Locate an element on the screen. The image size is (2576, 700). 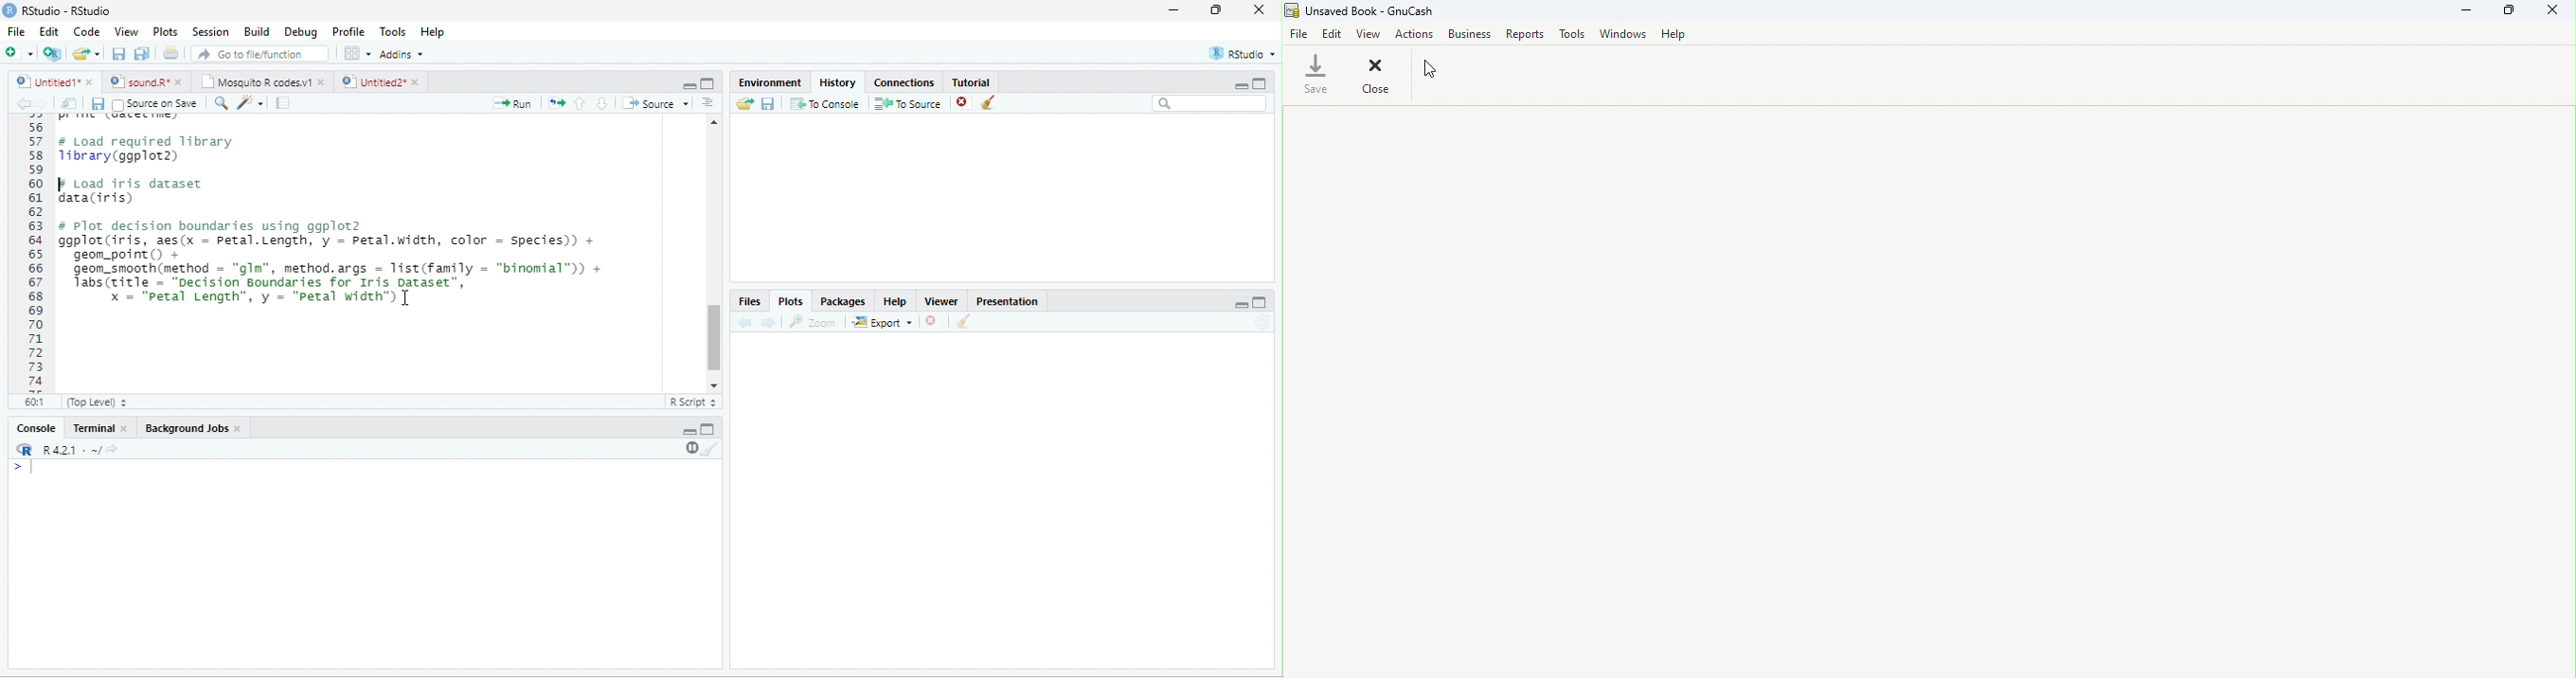
save is located at coordinates (98, 104).